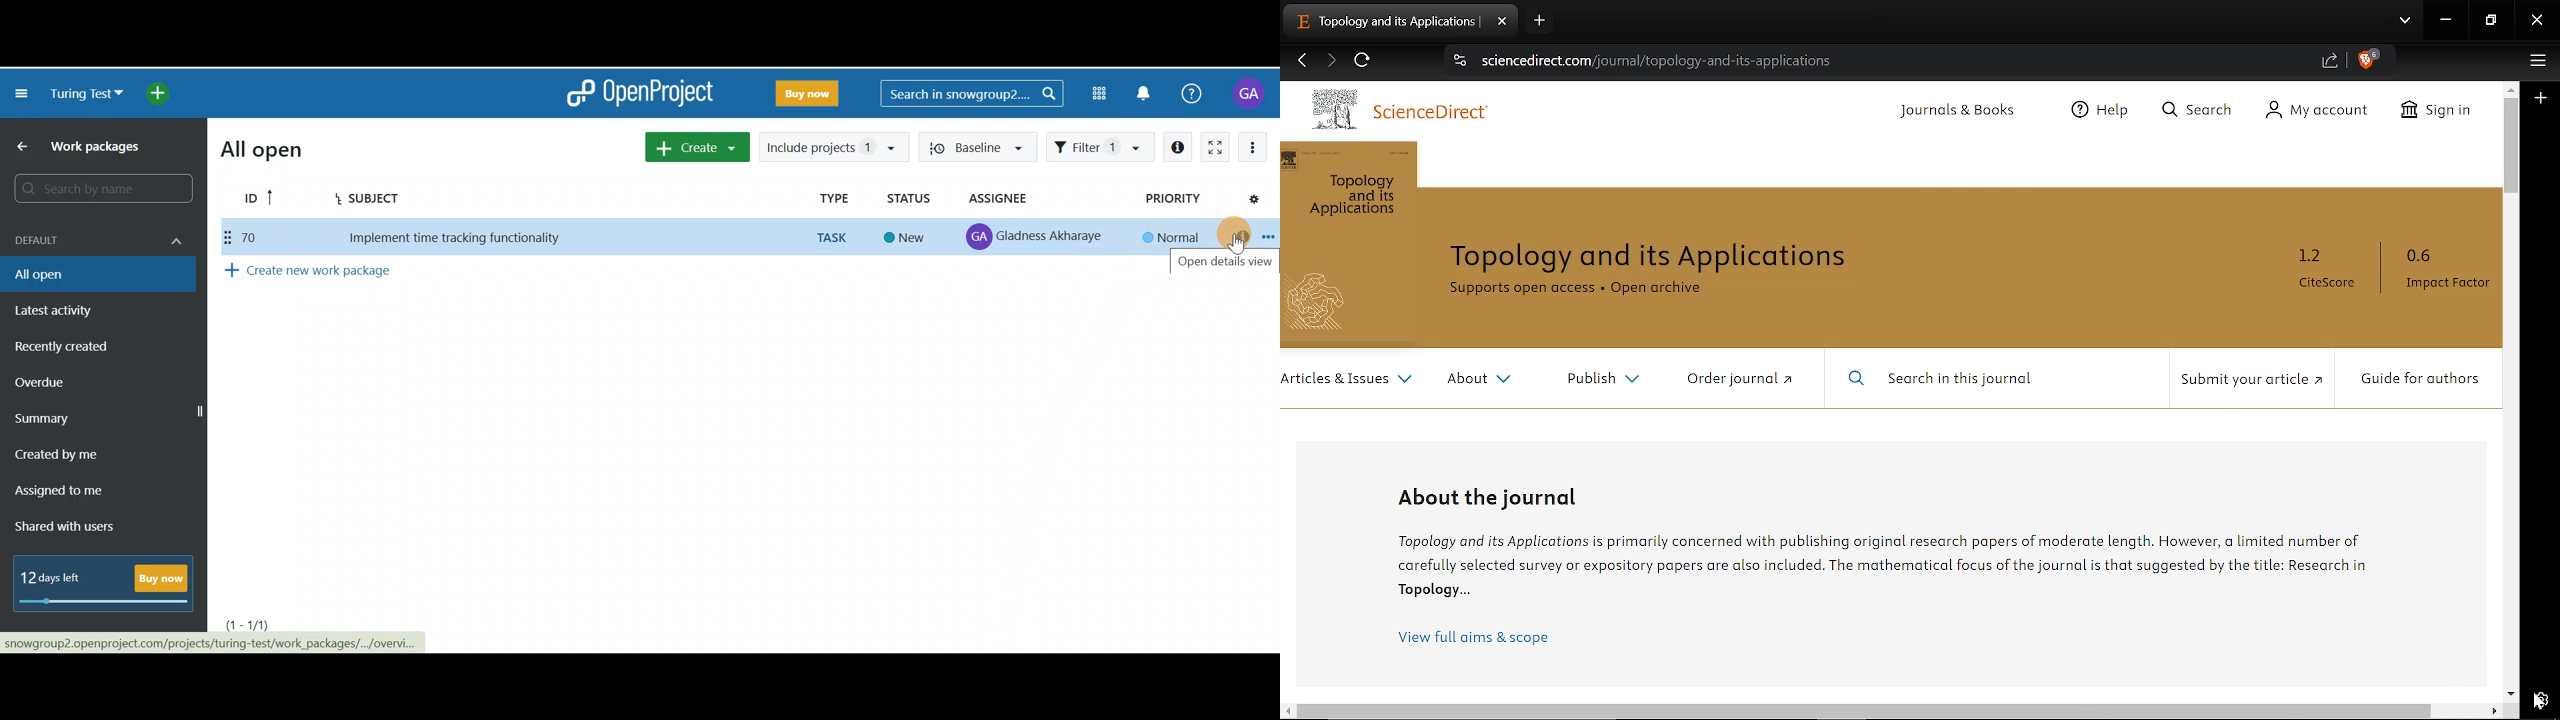  I want to click on OpenProject, so click(639, 93).